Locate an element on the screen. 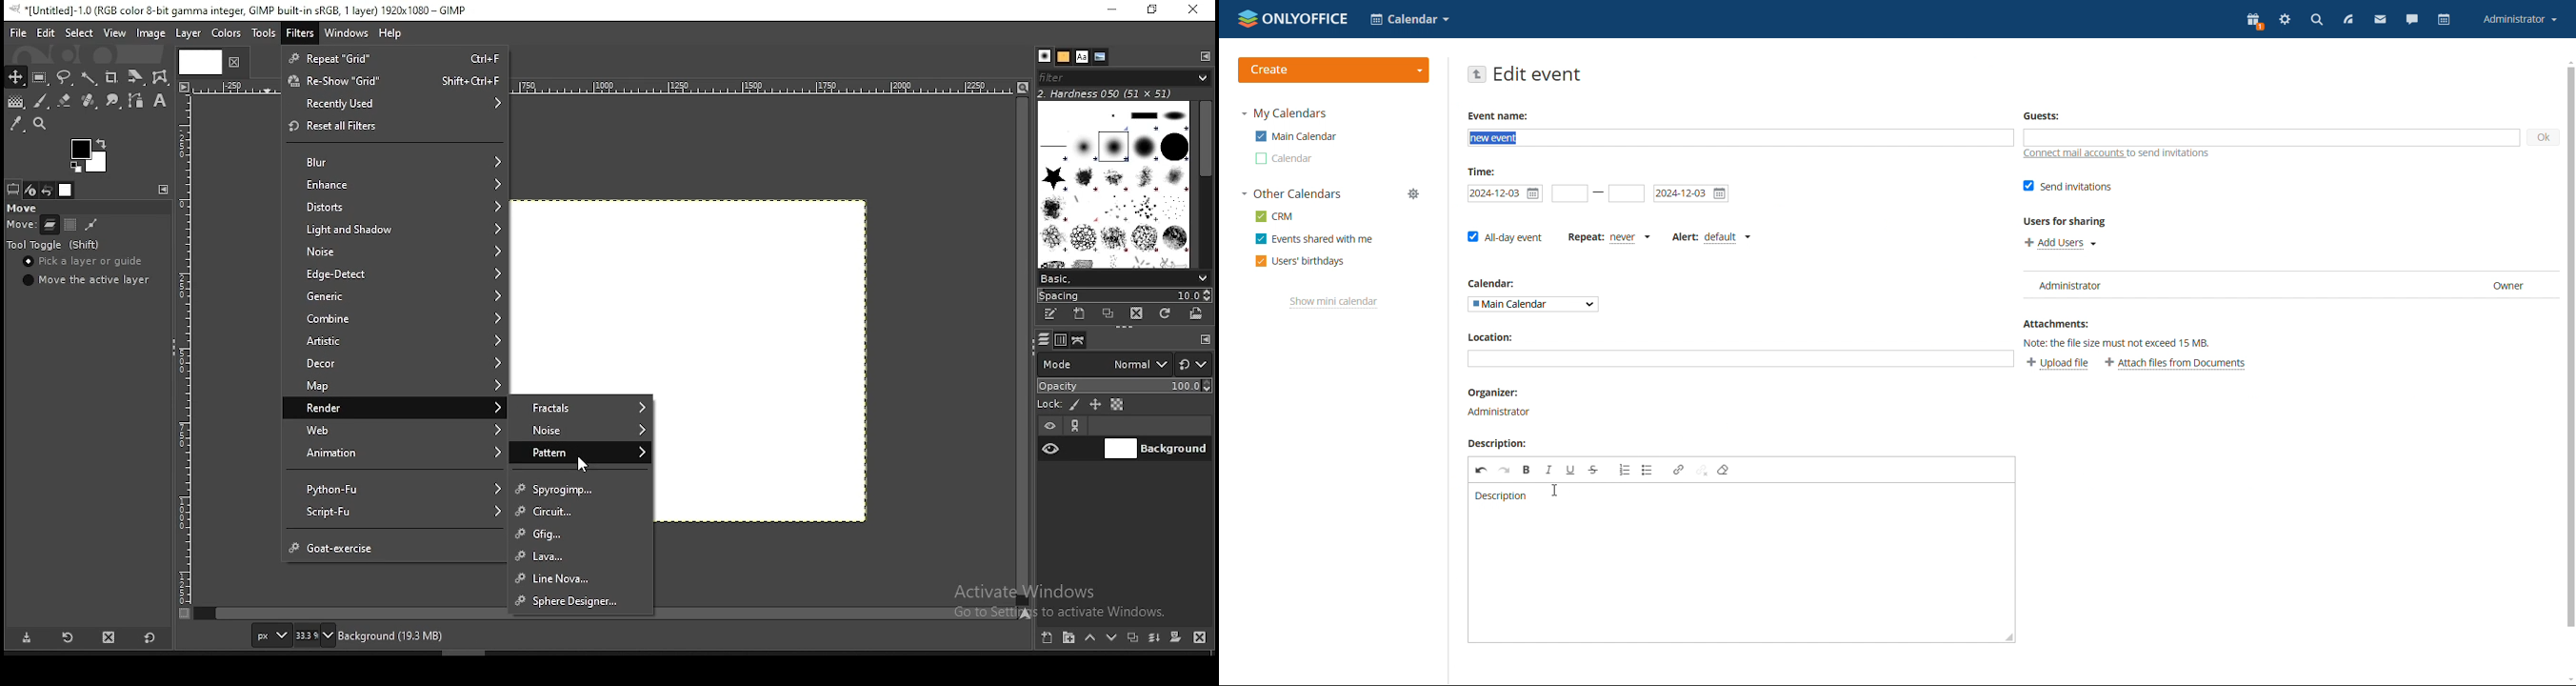  paths tool is located at coordinates (141, 99).